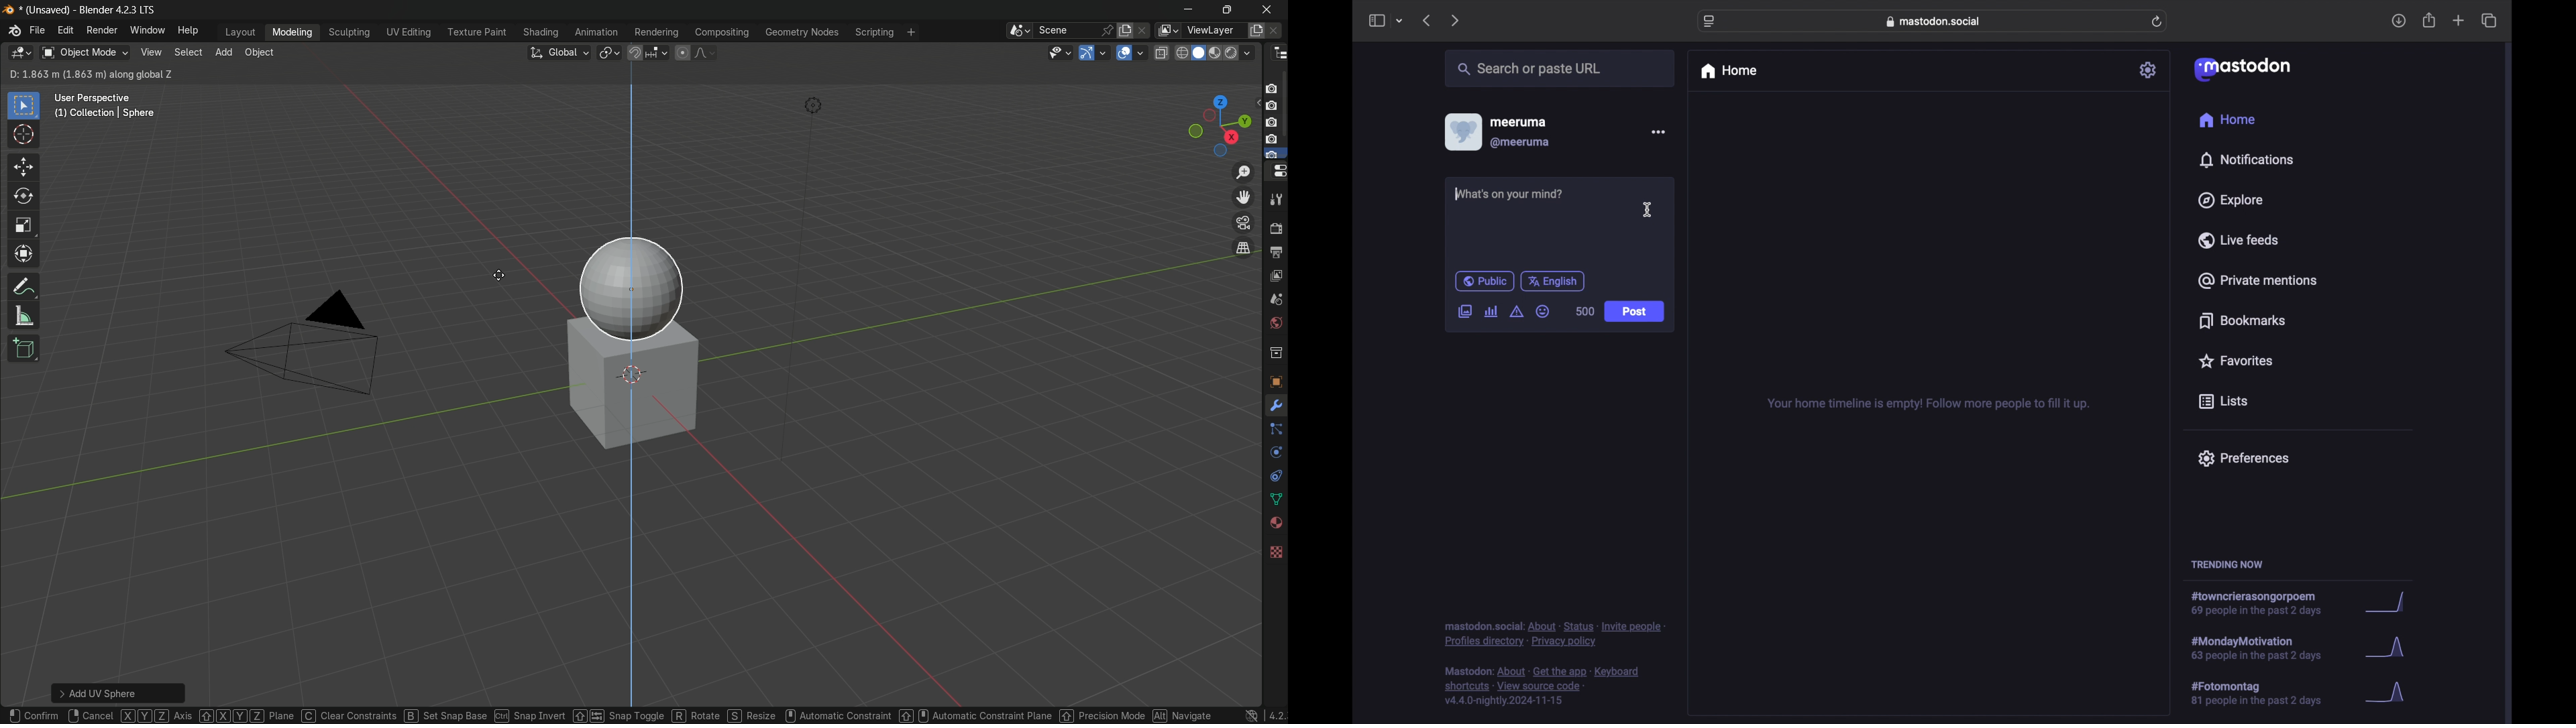 The width and height of the screenshot is (2576, 728). Describe the element at coordinates (313, 349) in the screenshot. I see `camera` at that location.